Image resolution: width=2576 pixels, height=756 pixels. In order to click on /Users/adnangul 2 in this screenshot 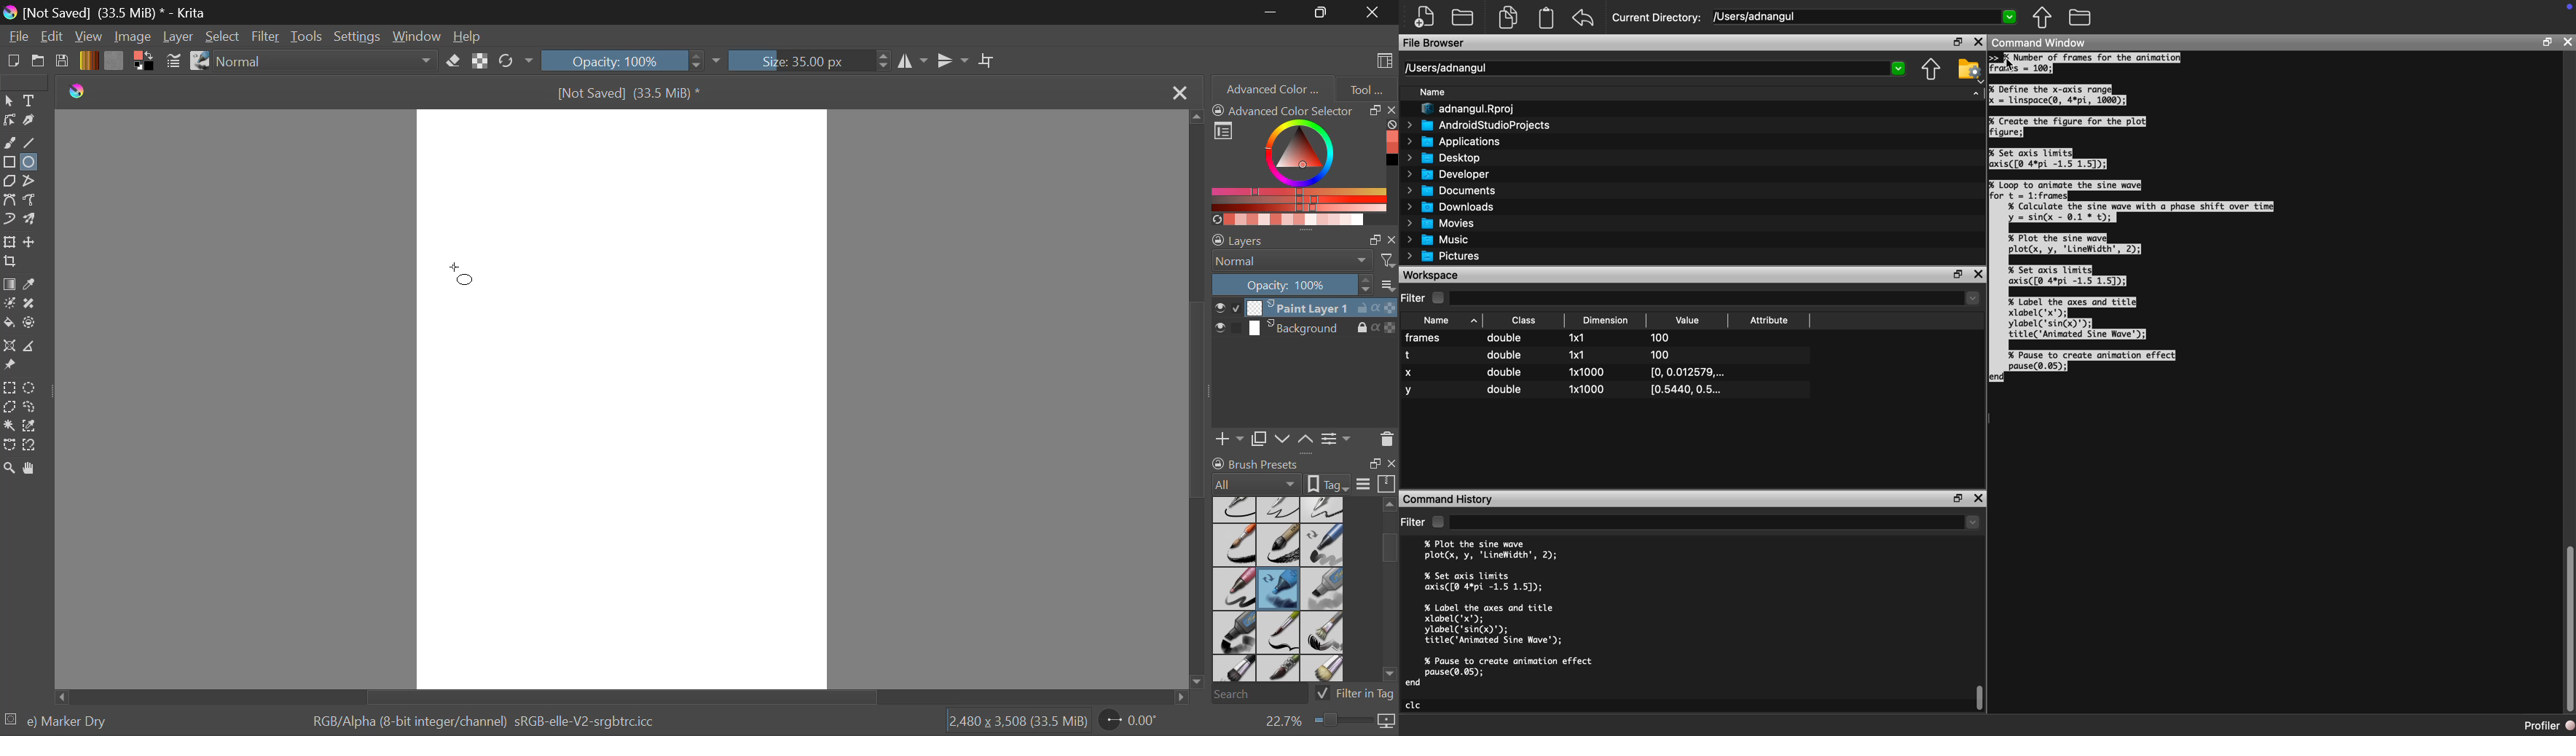, I will do `click(1657, 69)`.